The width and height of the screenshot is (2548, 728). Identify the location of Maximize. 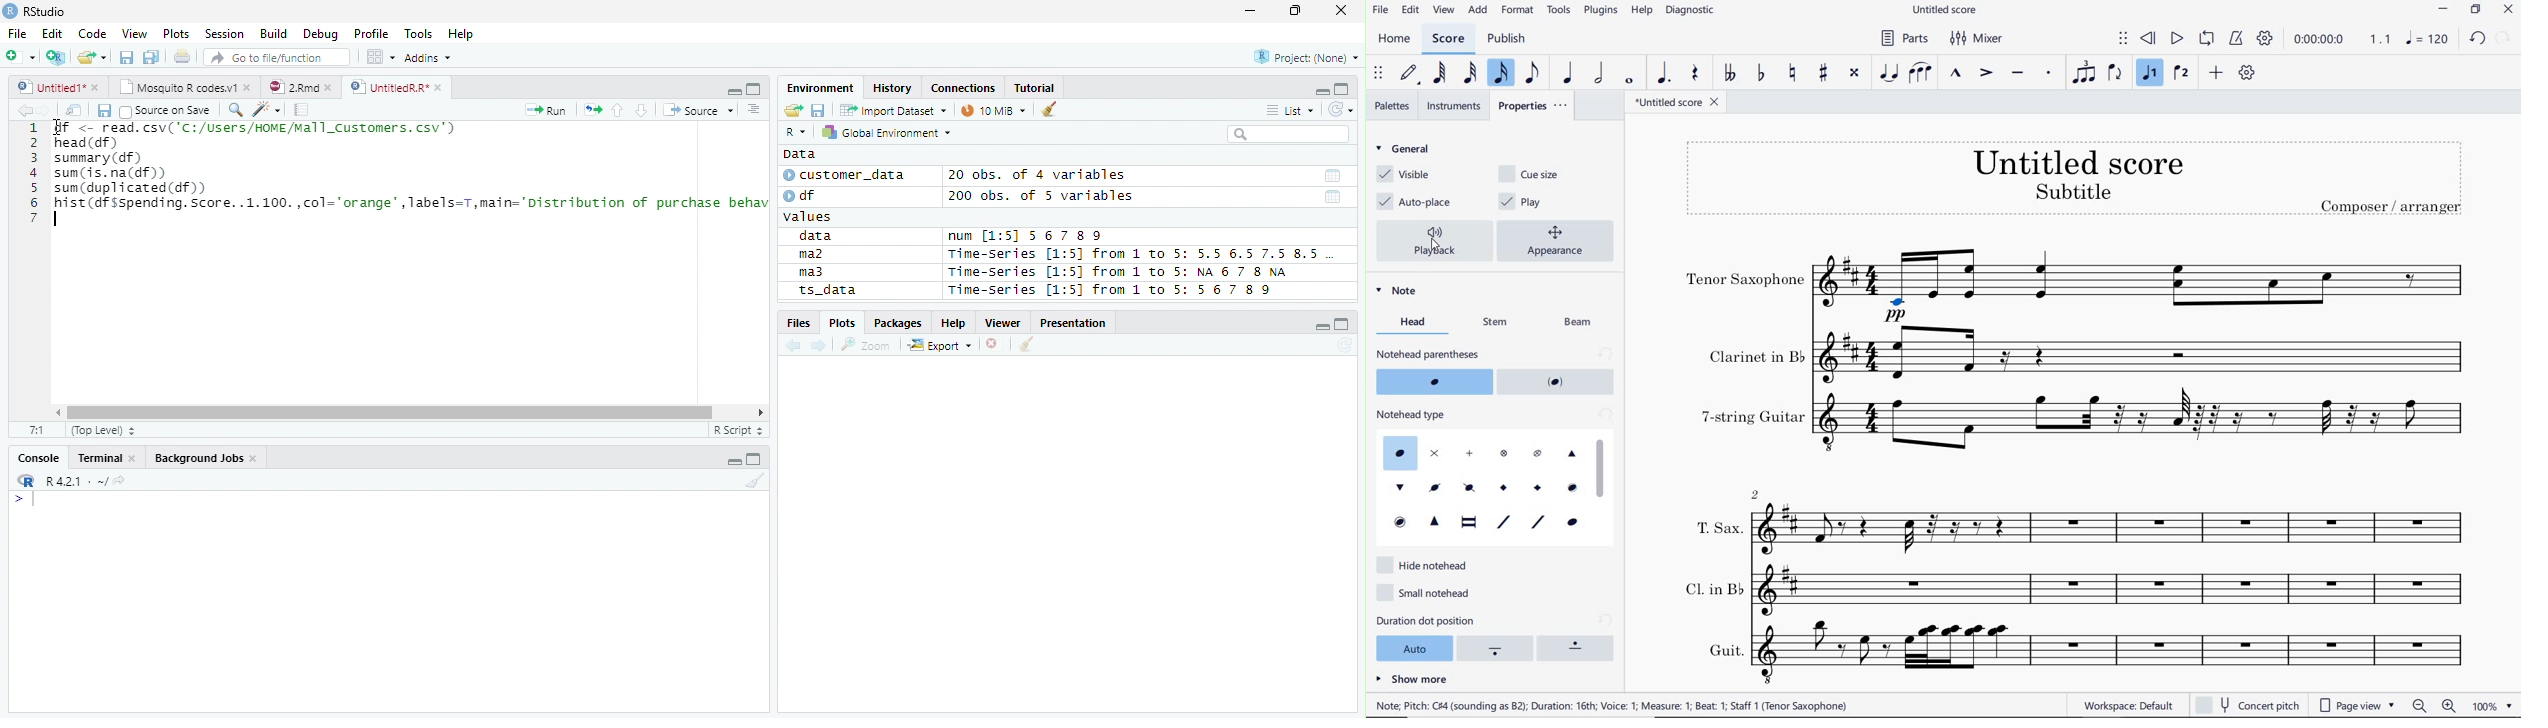
(1343, 89).